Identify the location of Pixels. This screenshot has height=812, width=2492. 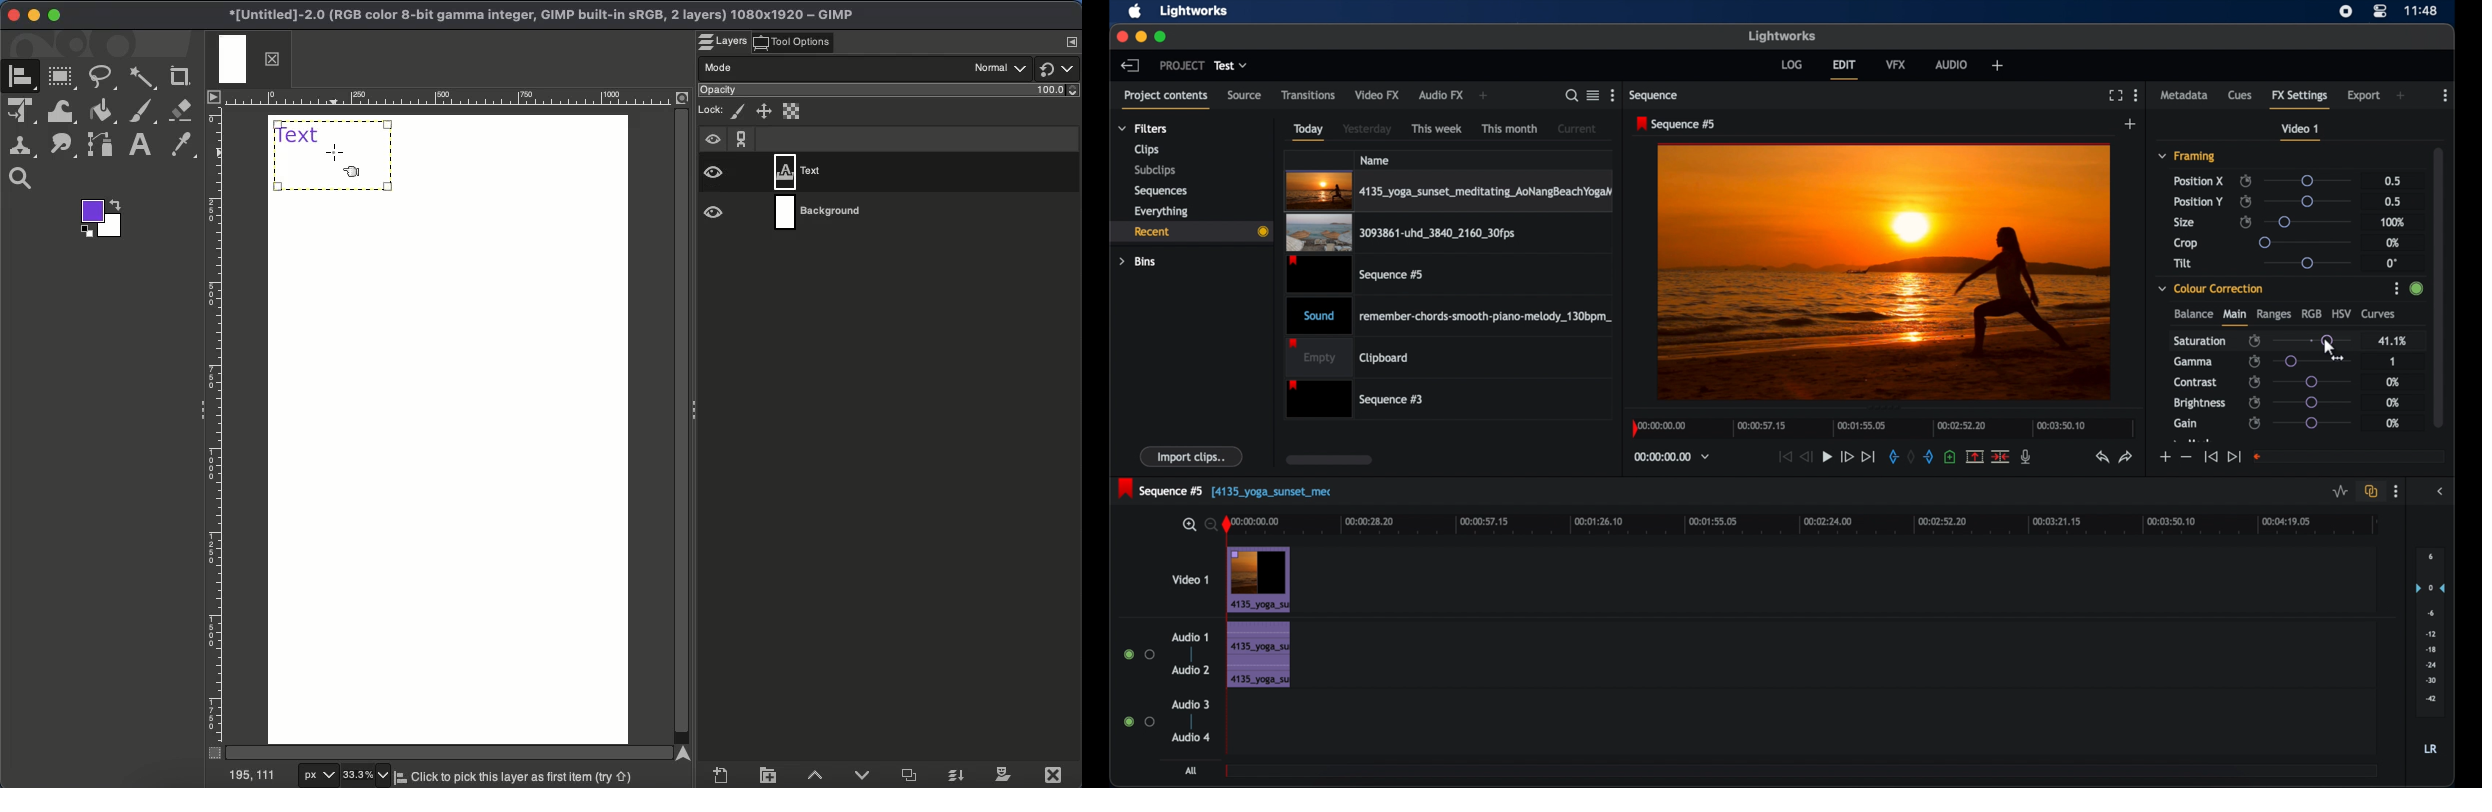
(738, 112).